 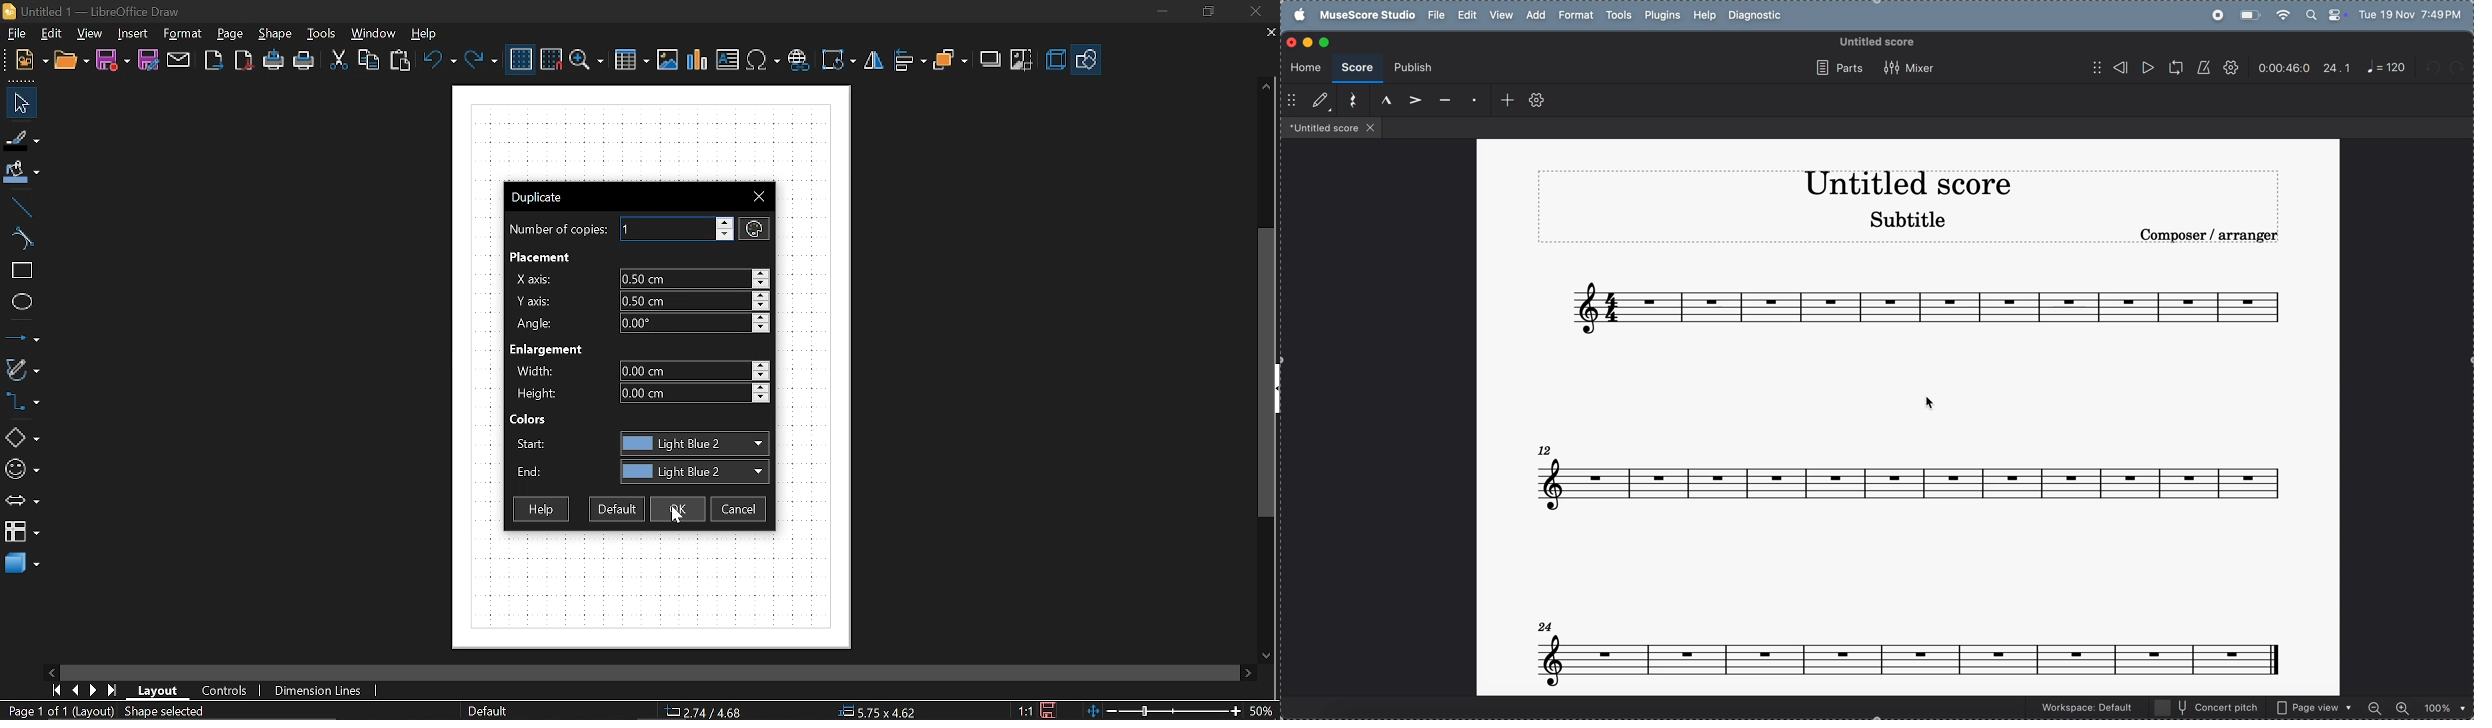 I want to click on view, so click(x=1501, y=15).